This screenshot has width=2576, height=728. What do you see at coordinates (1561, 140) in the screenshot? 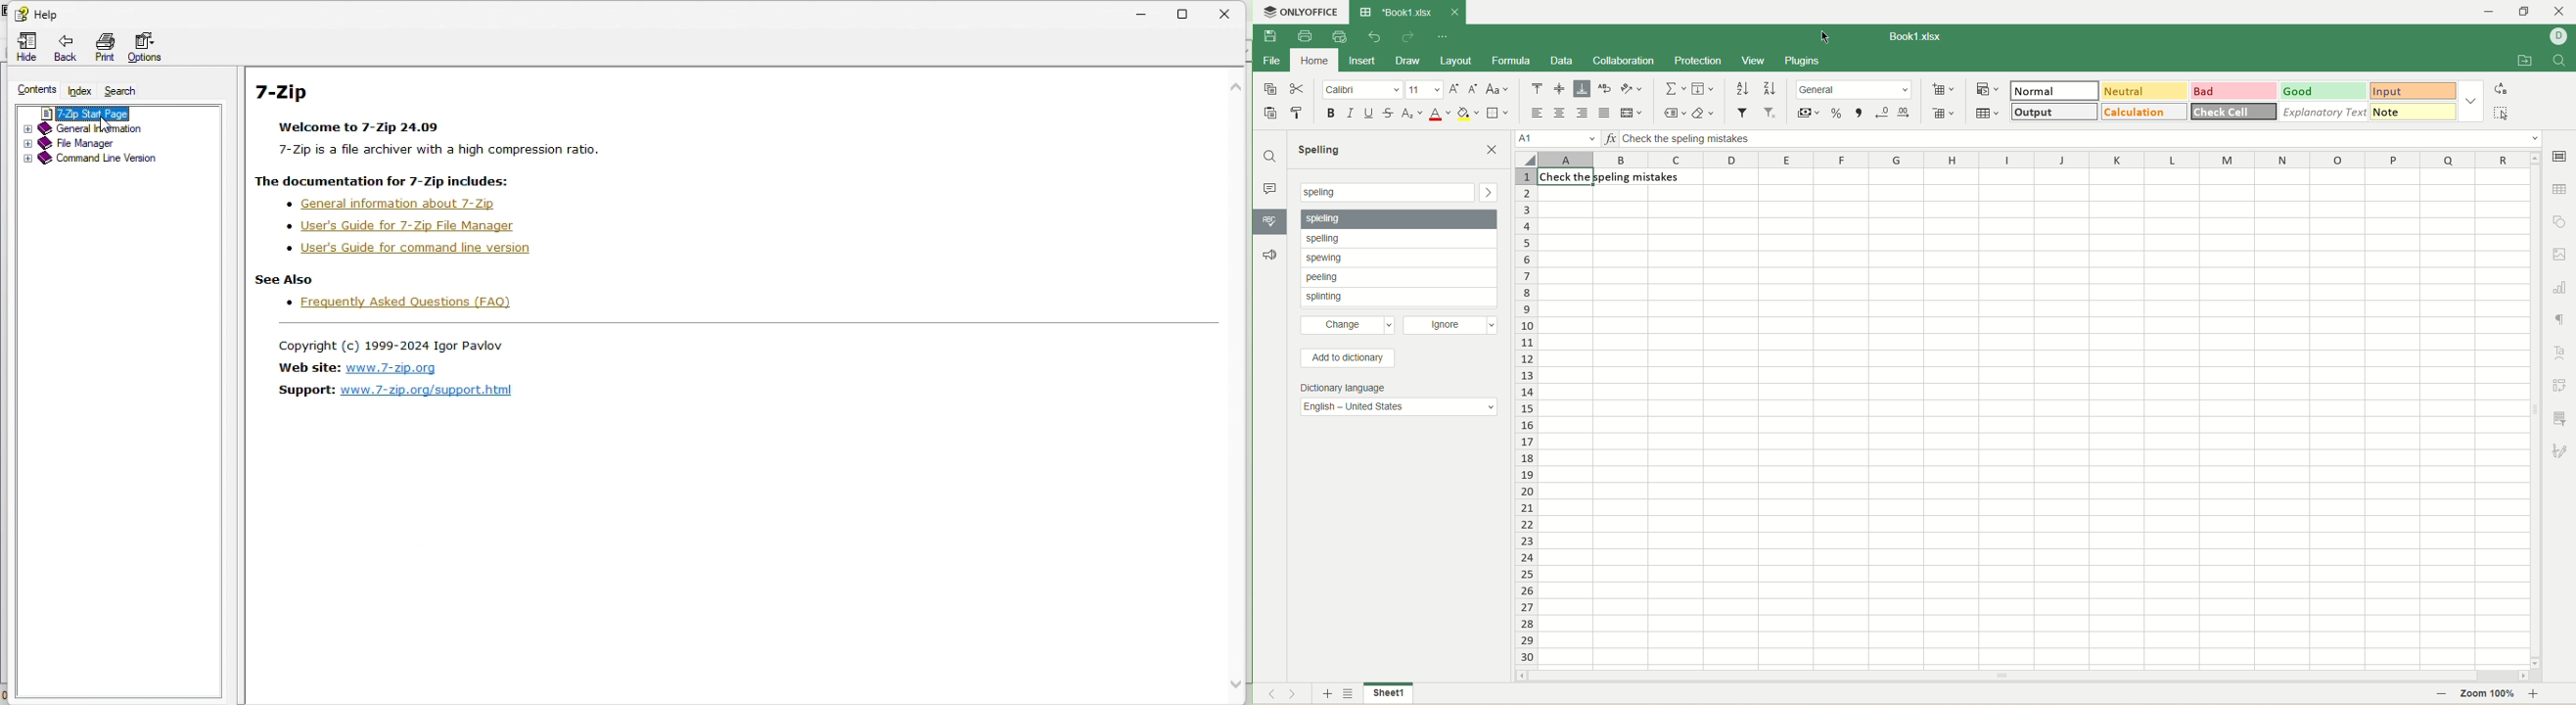
I see `cell position` at bounding box center [1561, 140].